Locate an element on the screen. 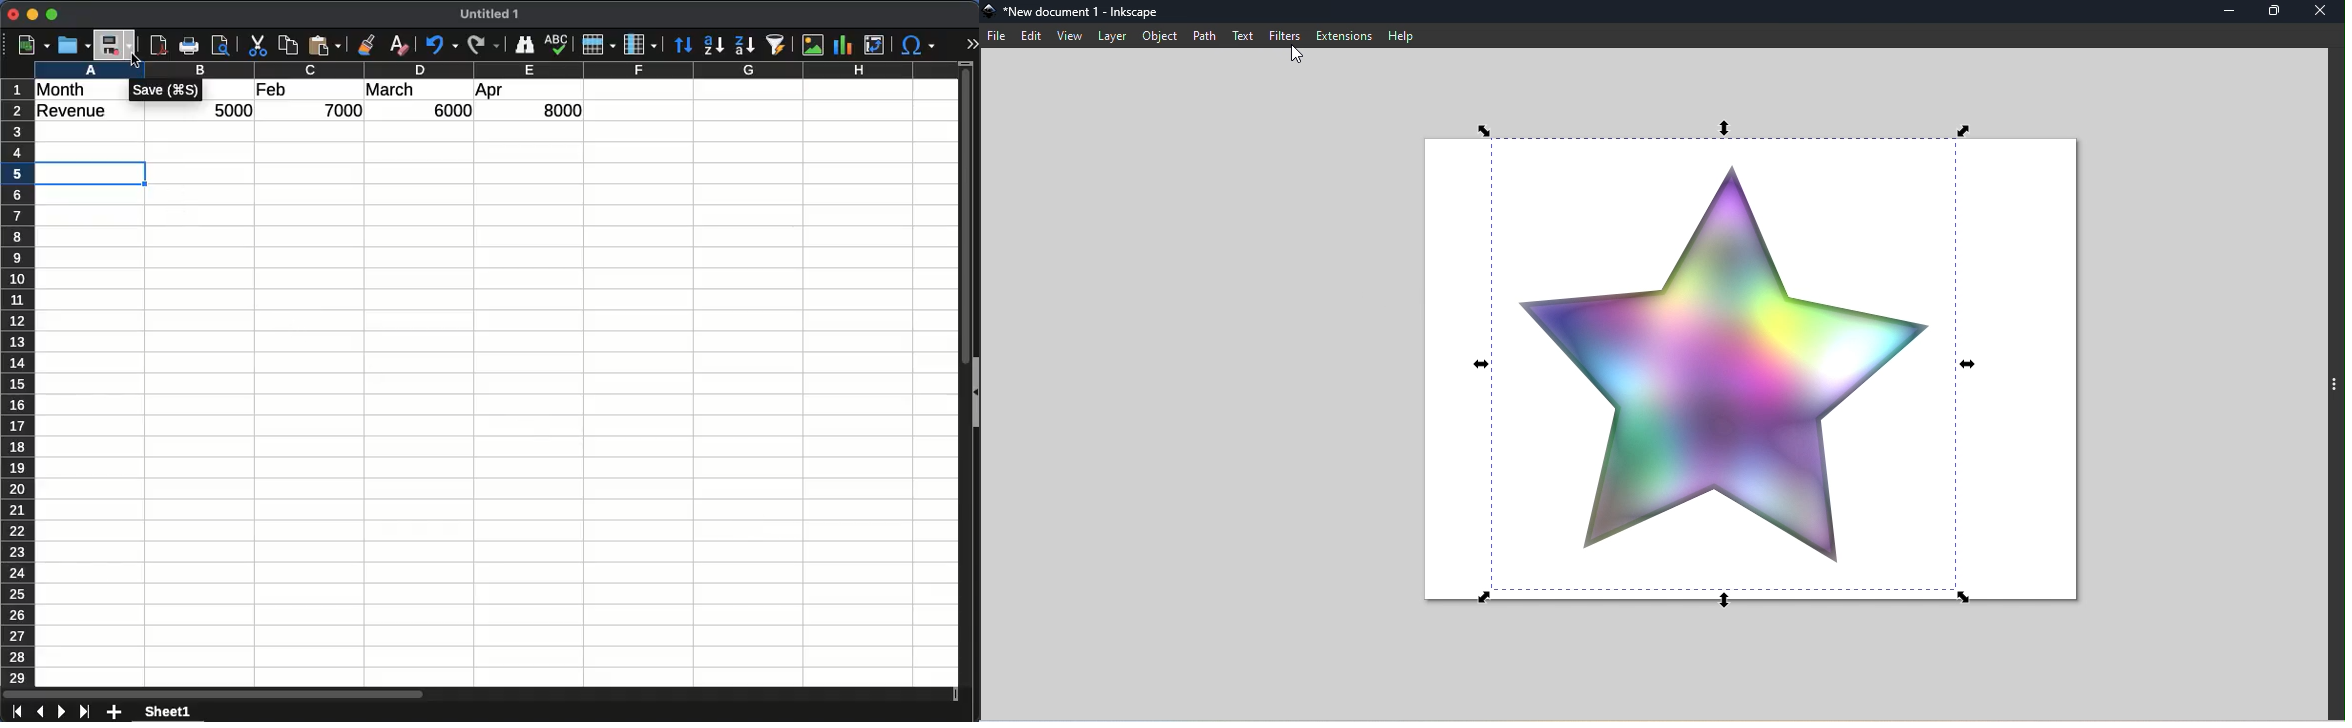 The height and width of the screenshot is (728, 2352). chart is located at coordinates (841, 44).